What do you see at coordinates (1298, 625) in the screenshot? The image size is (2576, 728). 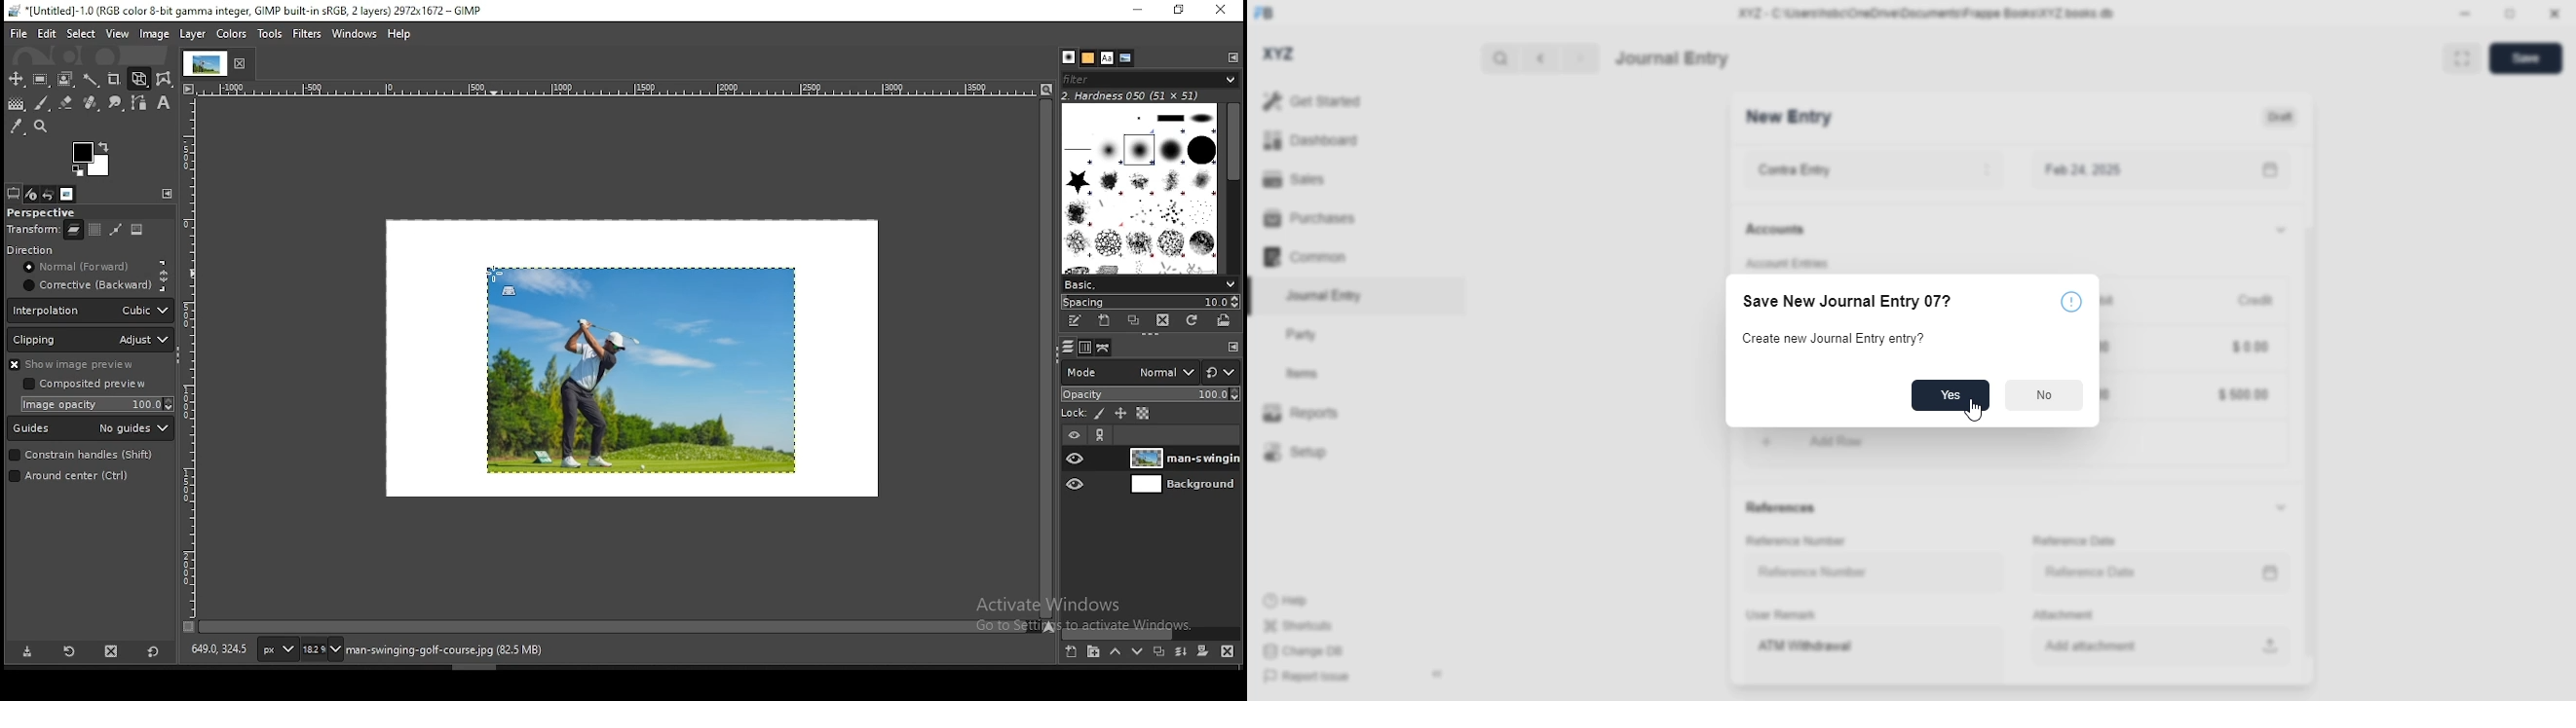 I see `shortcuts` at bounding box center [1298, 625].